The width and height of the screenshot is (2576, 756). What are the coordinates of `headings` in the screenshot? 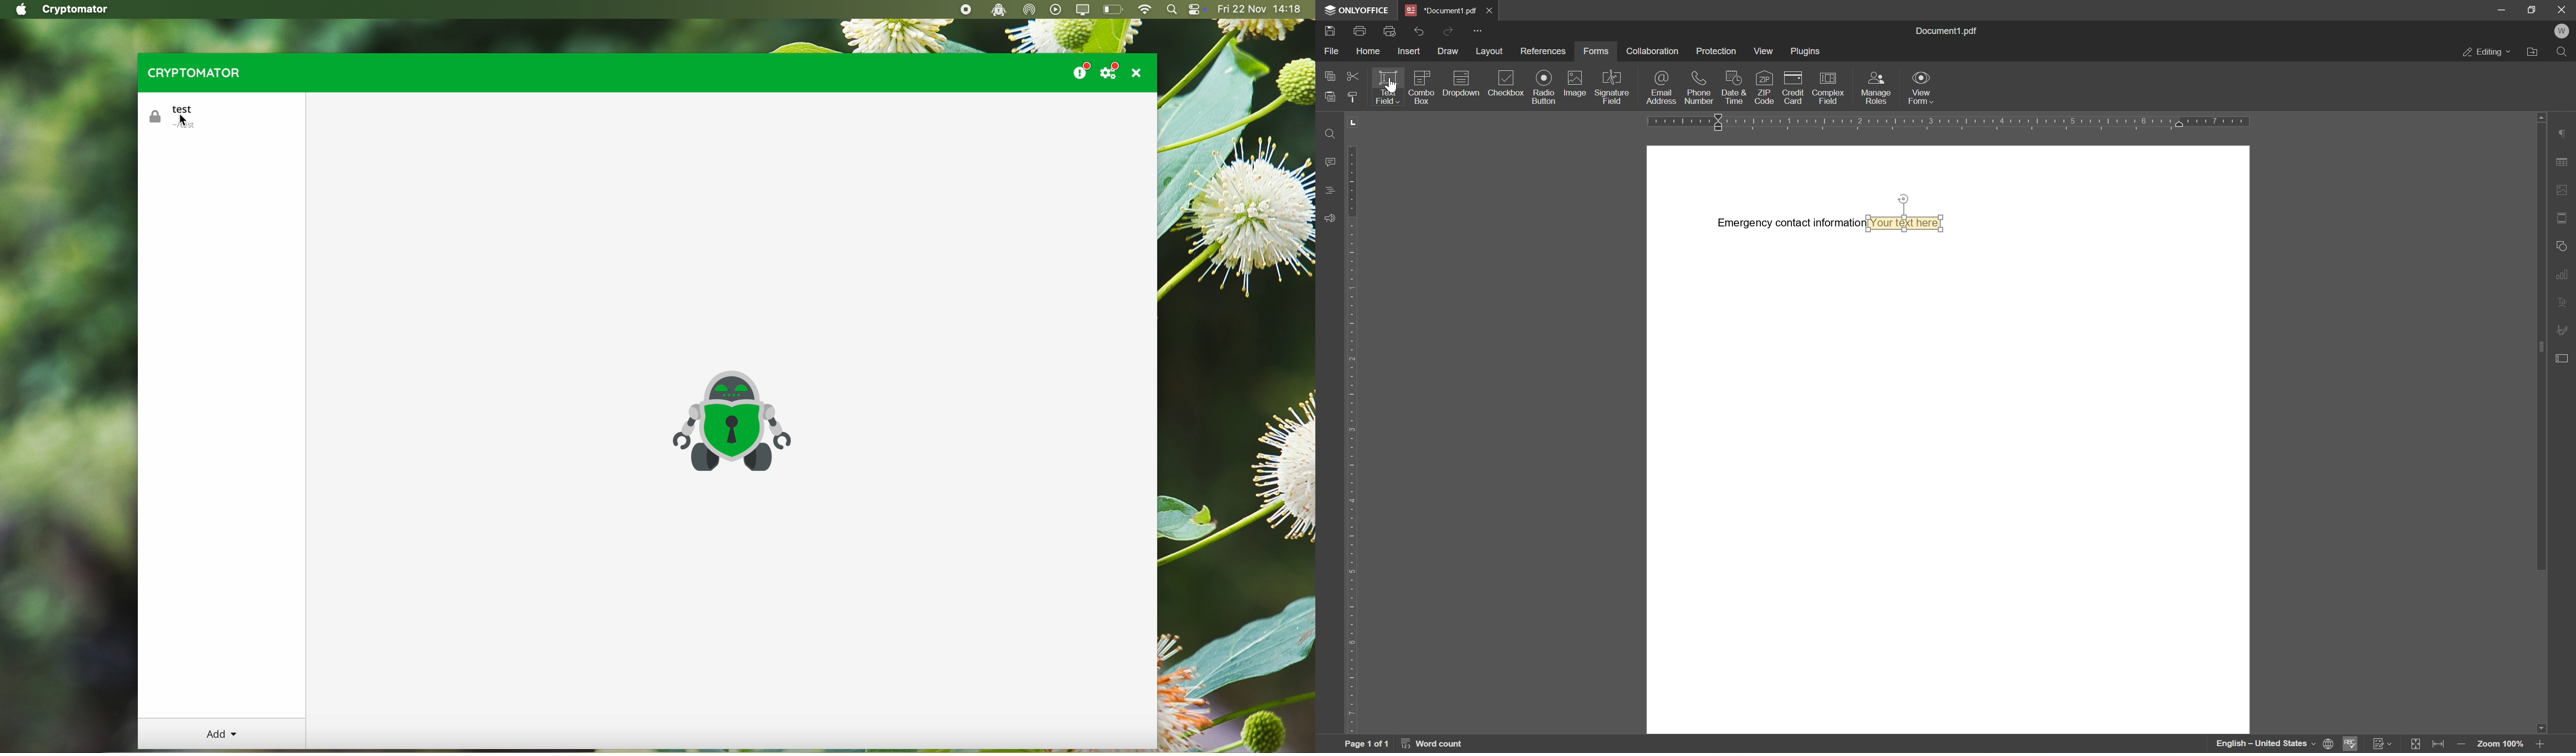 It's located at (1330, 190).